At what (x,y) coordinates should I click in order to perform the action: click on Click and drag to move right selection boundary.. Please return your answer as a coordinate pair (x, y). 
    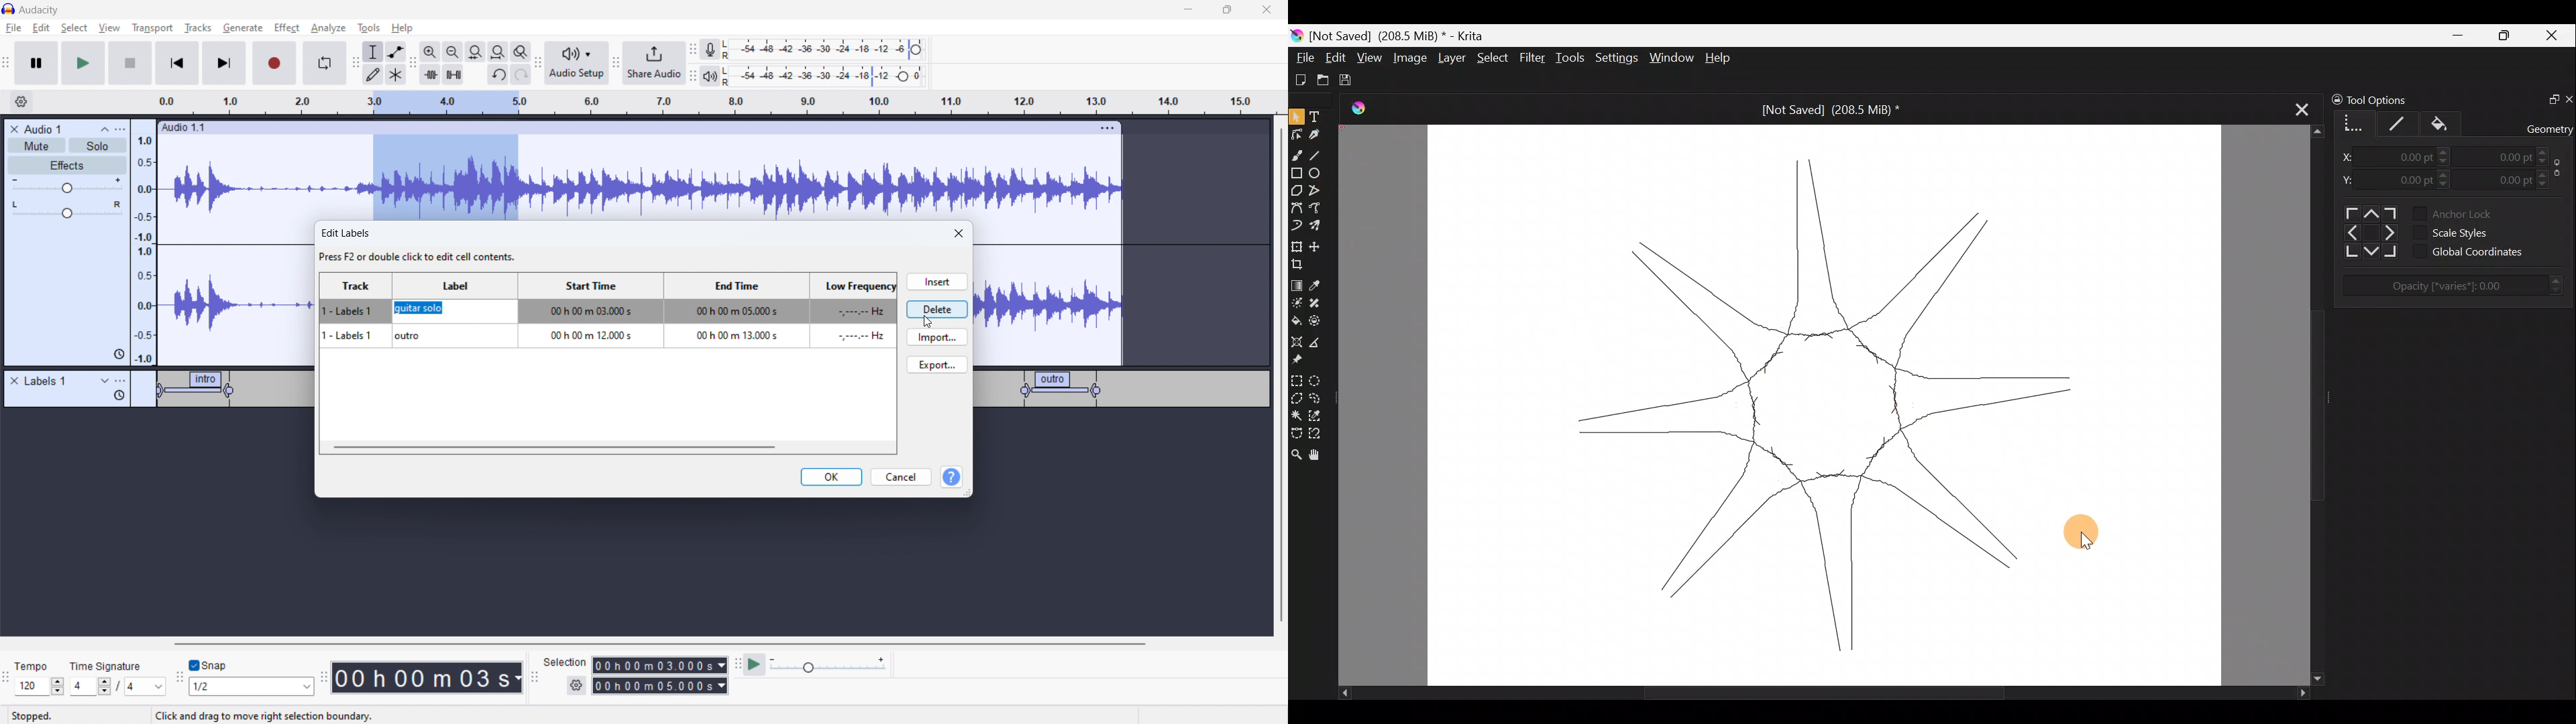
    Looking at the image, I should click on (264, 715).